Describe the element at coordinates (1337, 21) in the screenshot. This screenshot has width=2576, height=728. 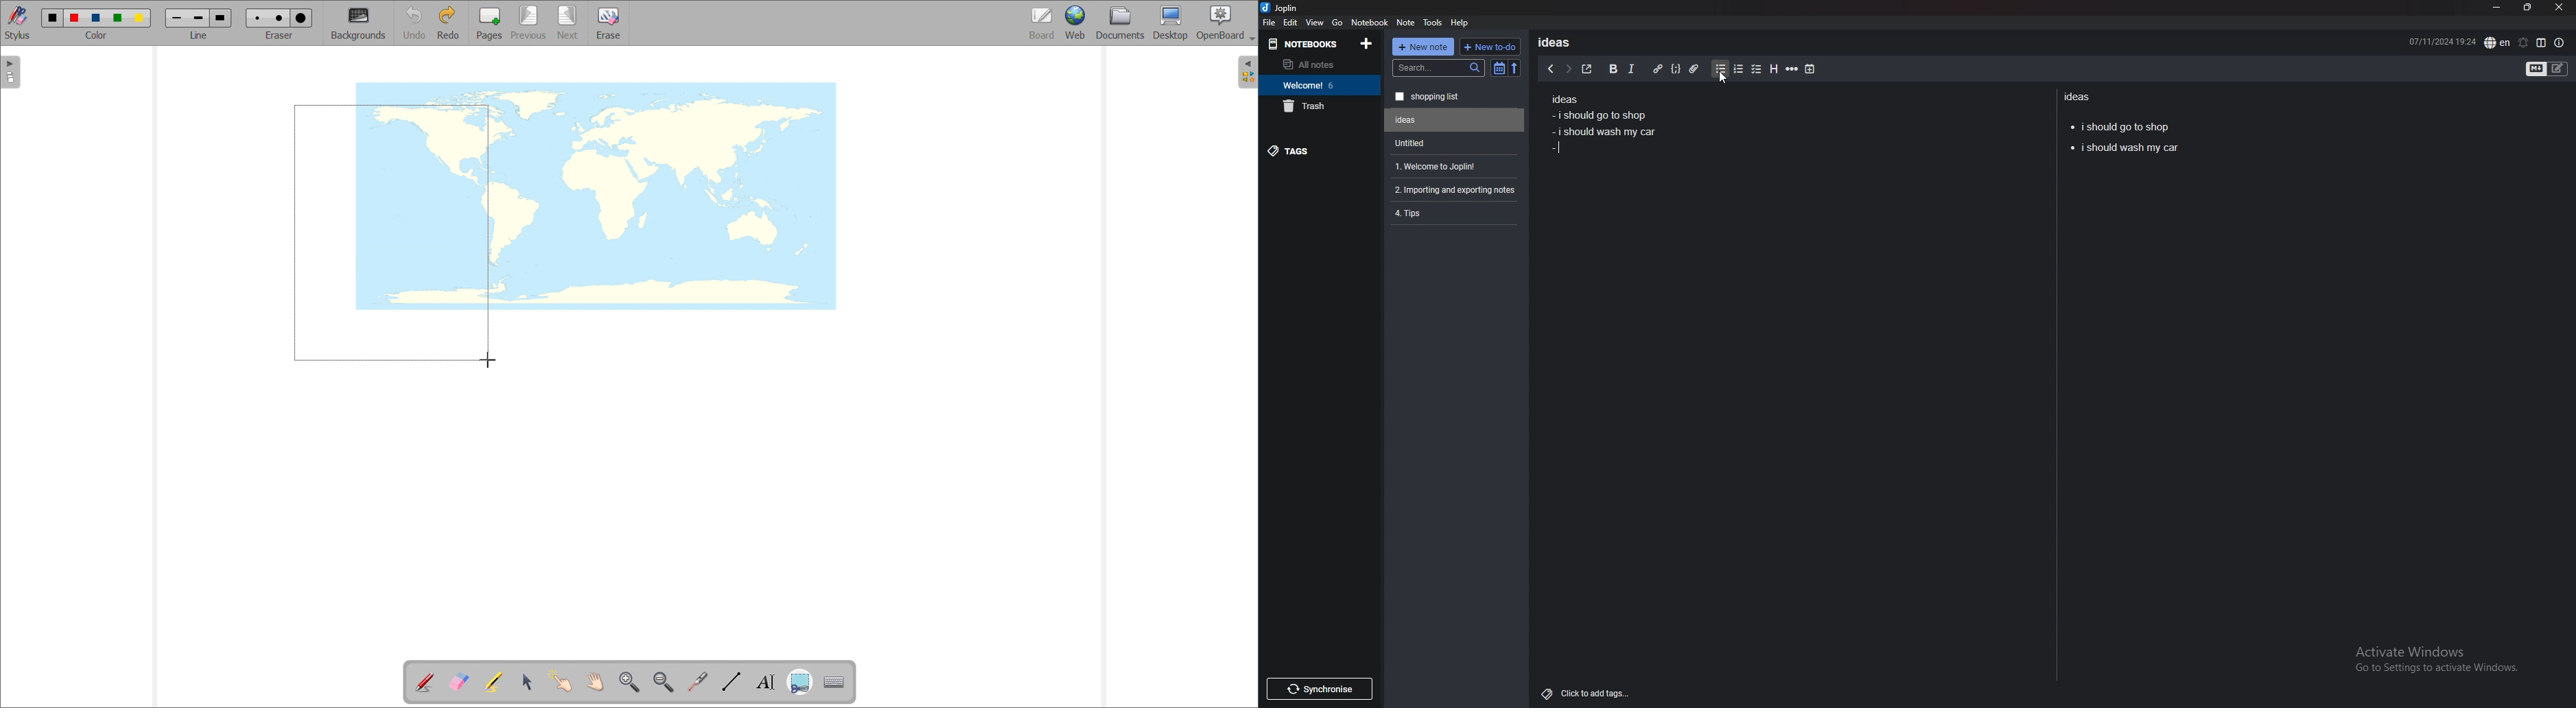
I see `go` at that location.